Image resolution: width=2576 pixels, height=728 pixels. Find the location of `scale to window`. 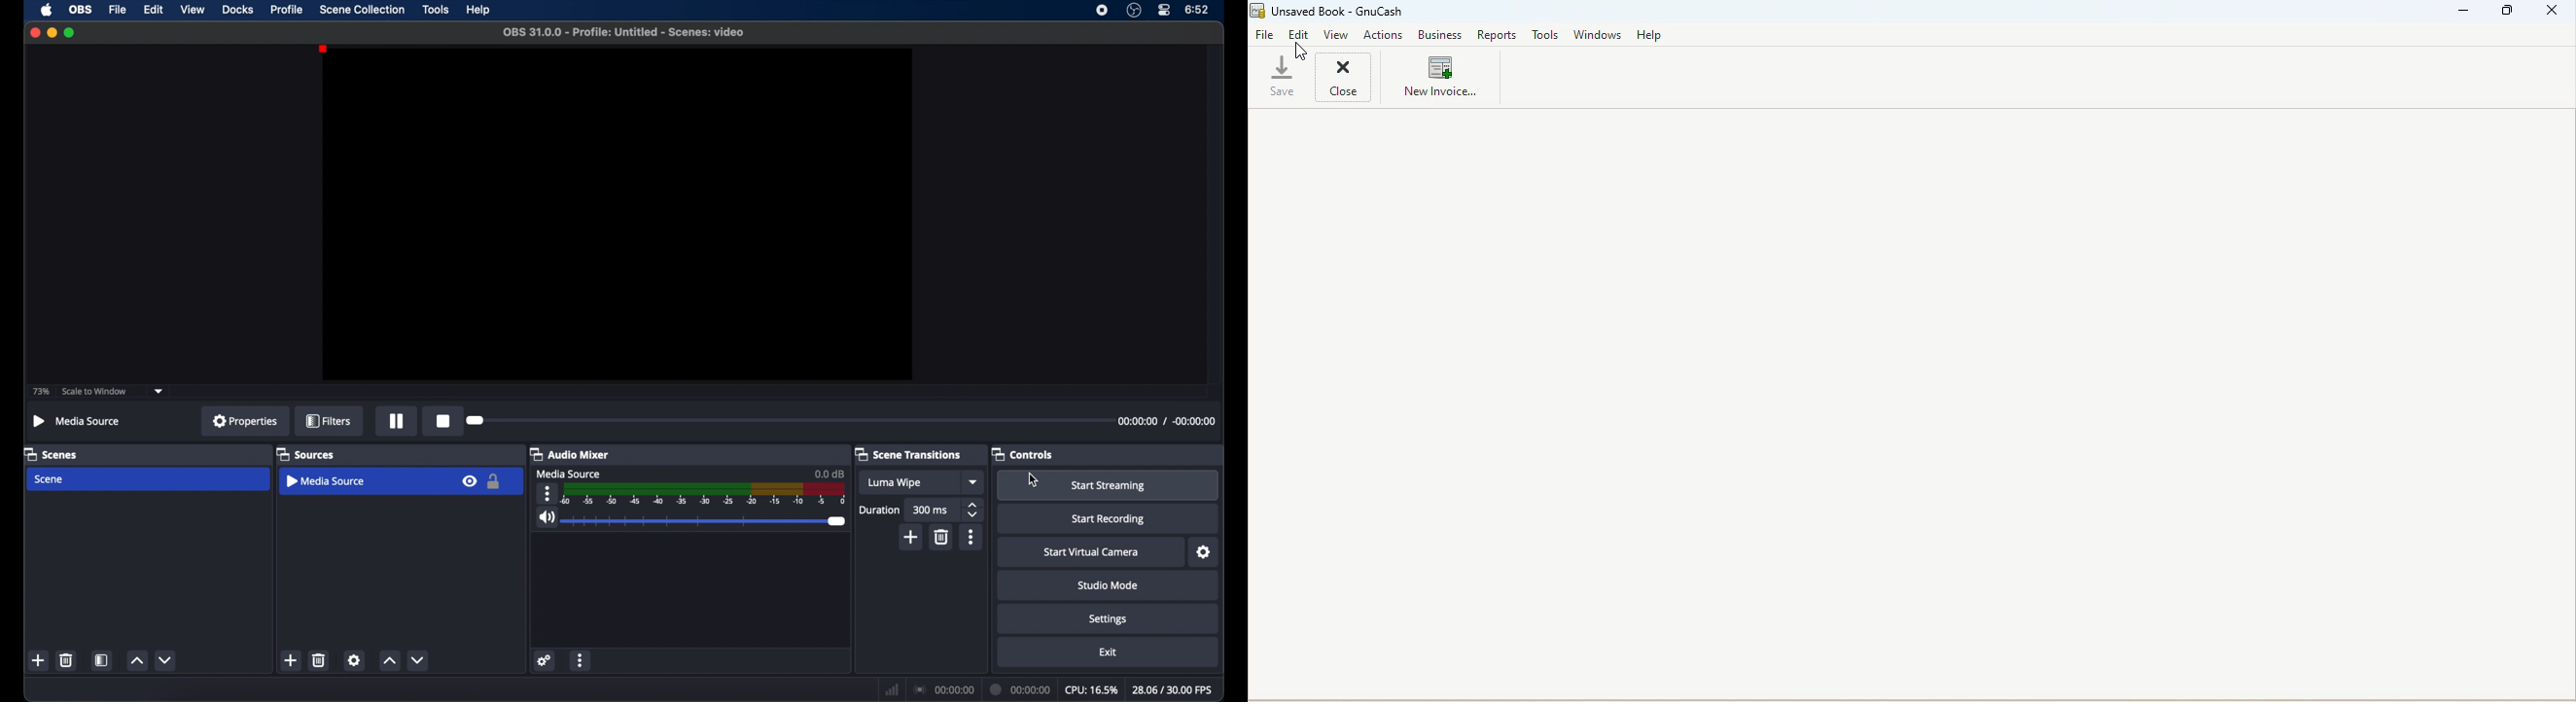

scale to window is located at coordinates (94, 391).